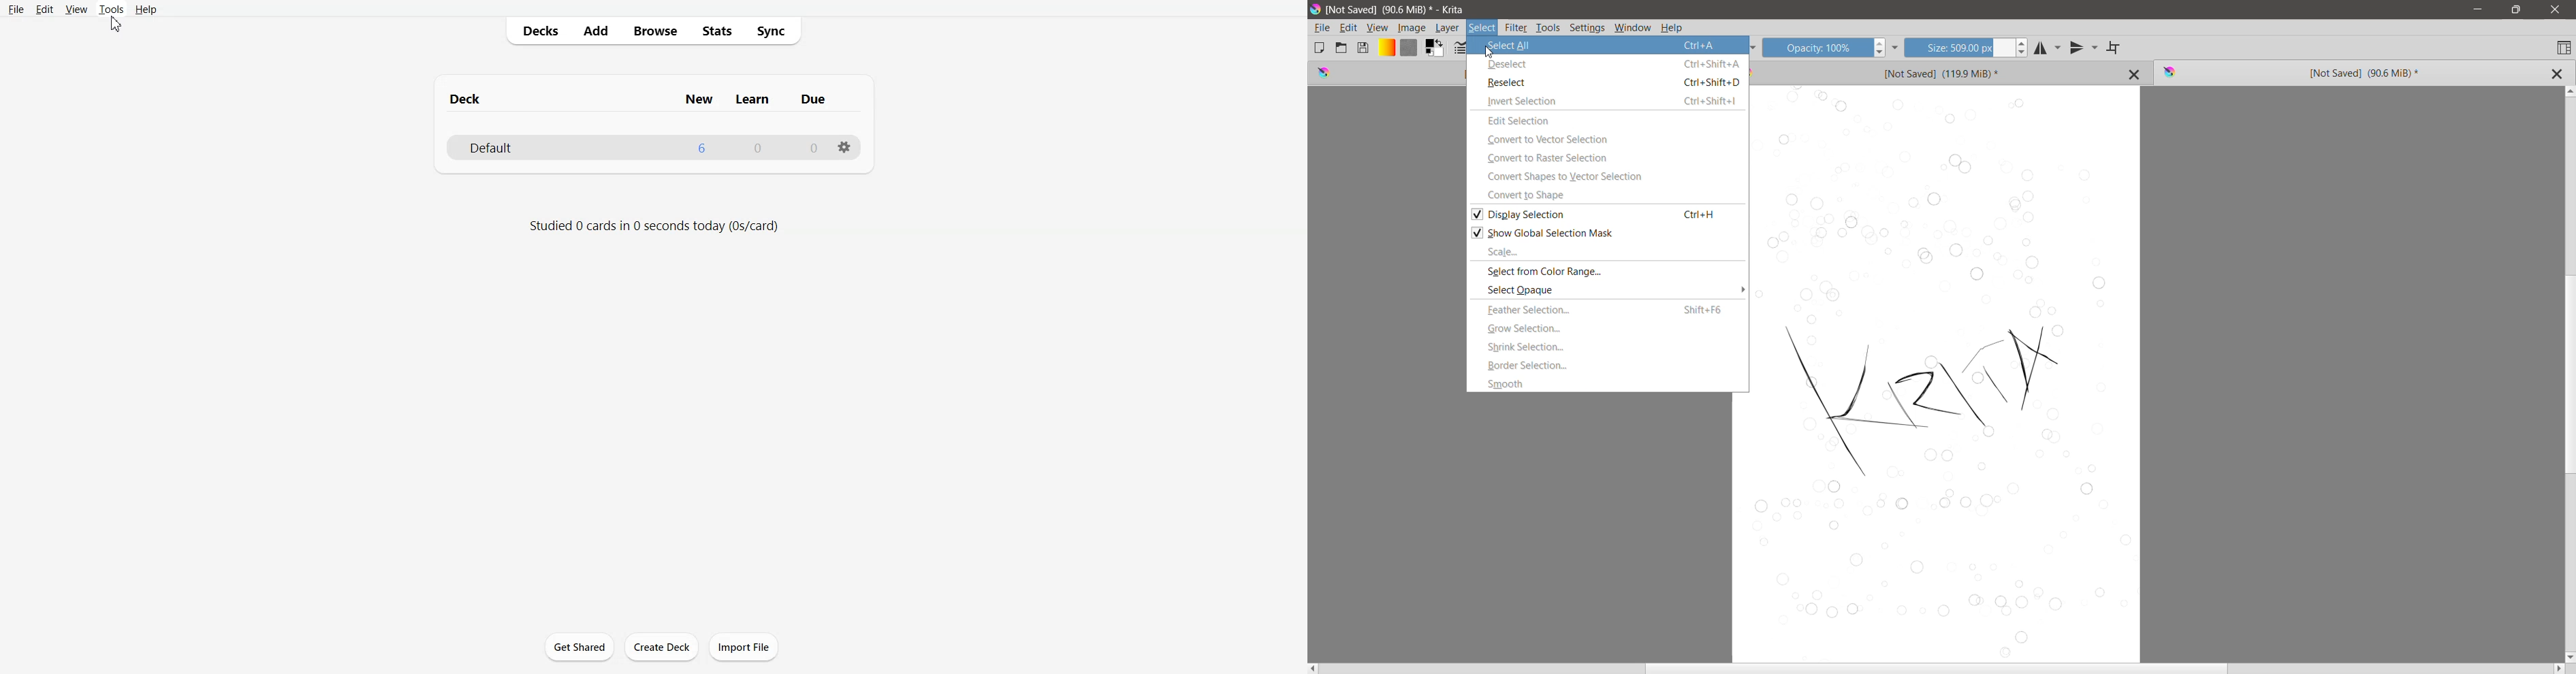  Describe the element at coordinates (1412, 28) in the screenshot. I see `Image` at that location.